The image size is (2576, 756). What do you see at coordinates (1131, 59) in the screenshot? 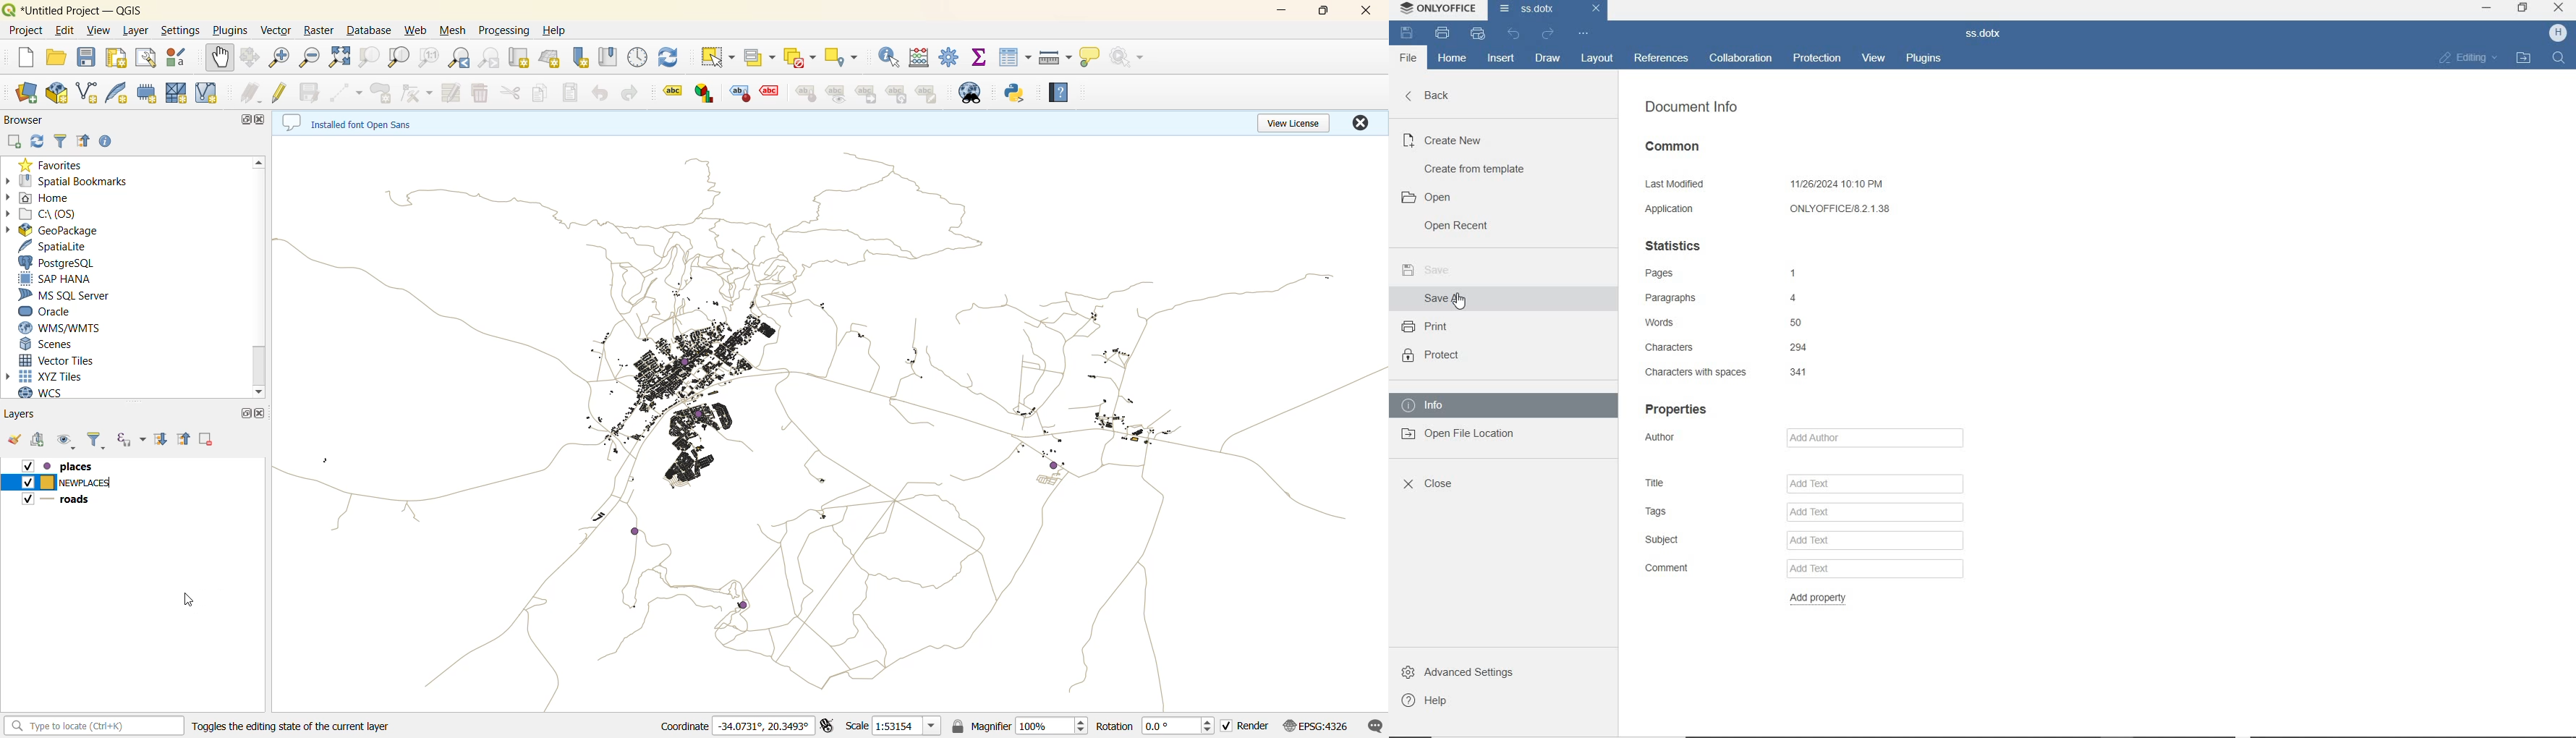
I see `no action` at bounding box center [1131, 59].